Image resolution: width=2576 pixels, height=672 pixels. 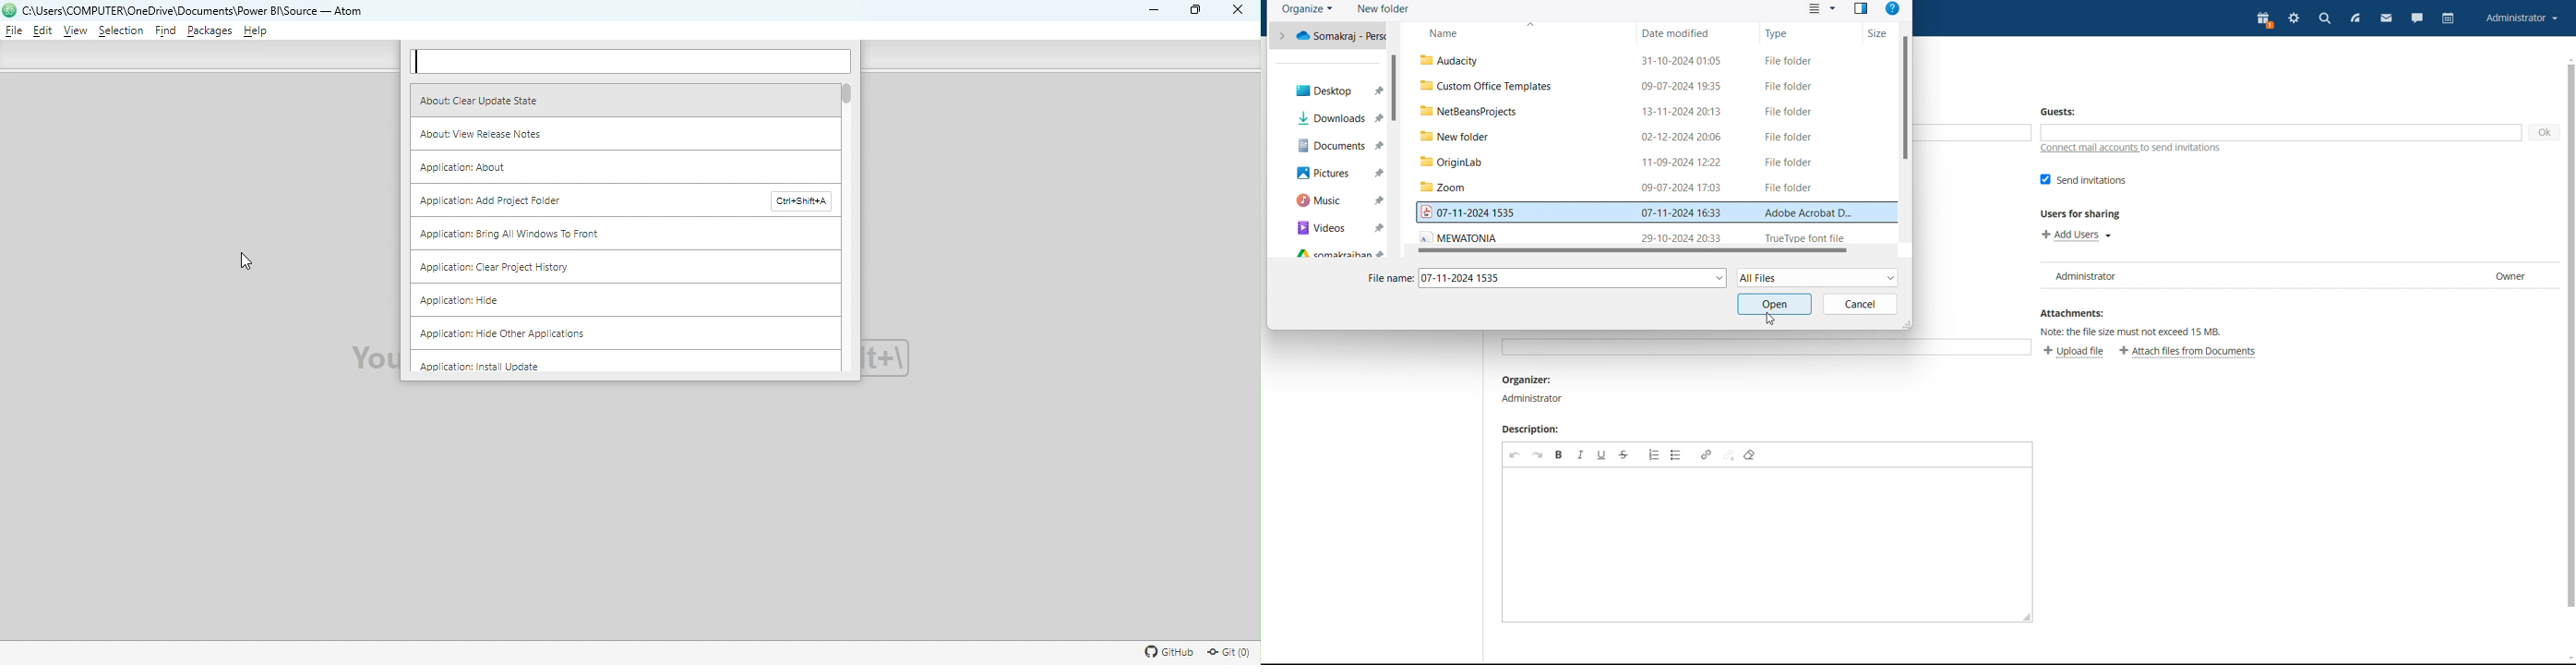 I want to click on , so click(x=1336, y=145).